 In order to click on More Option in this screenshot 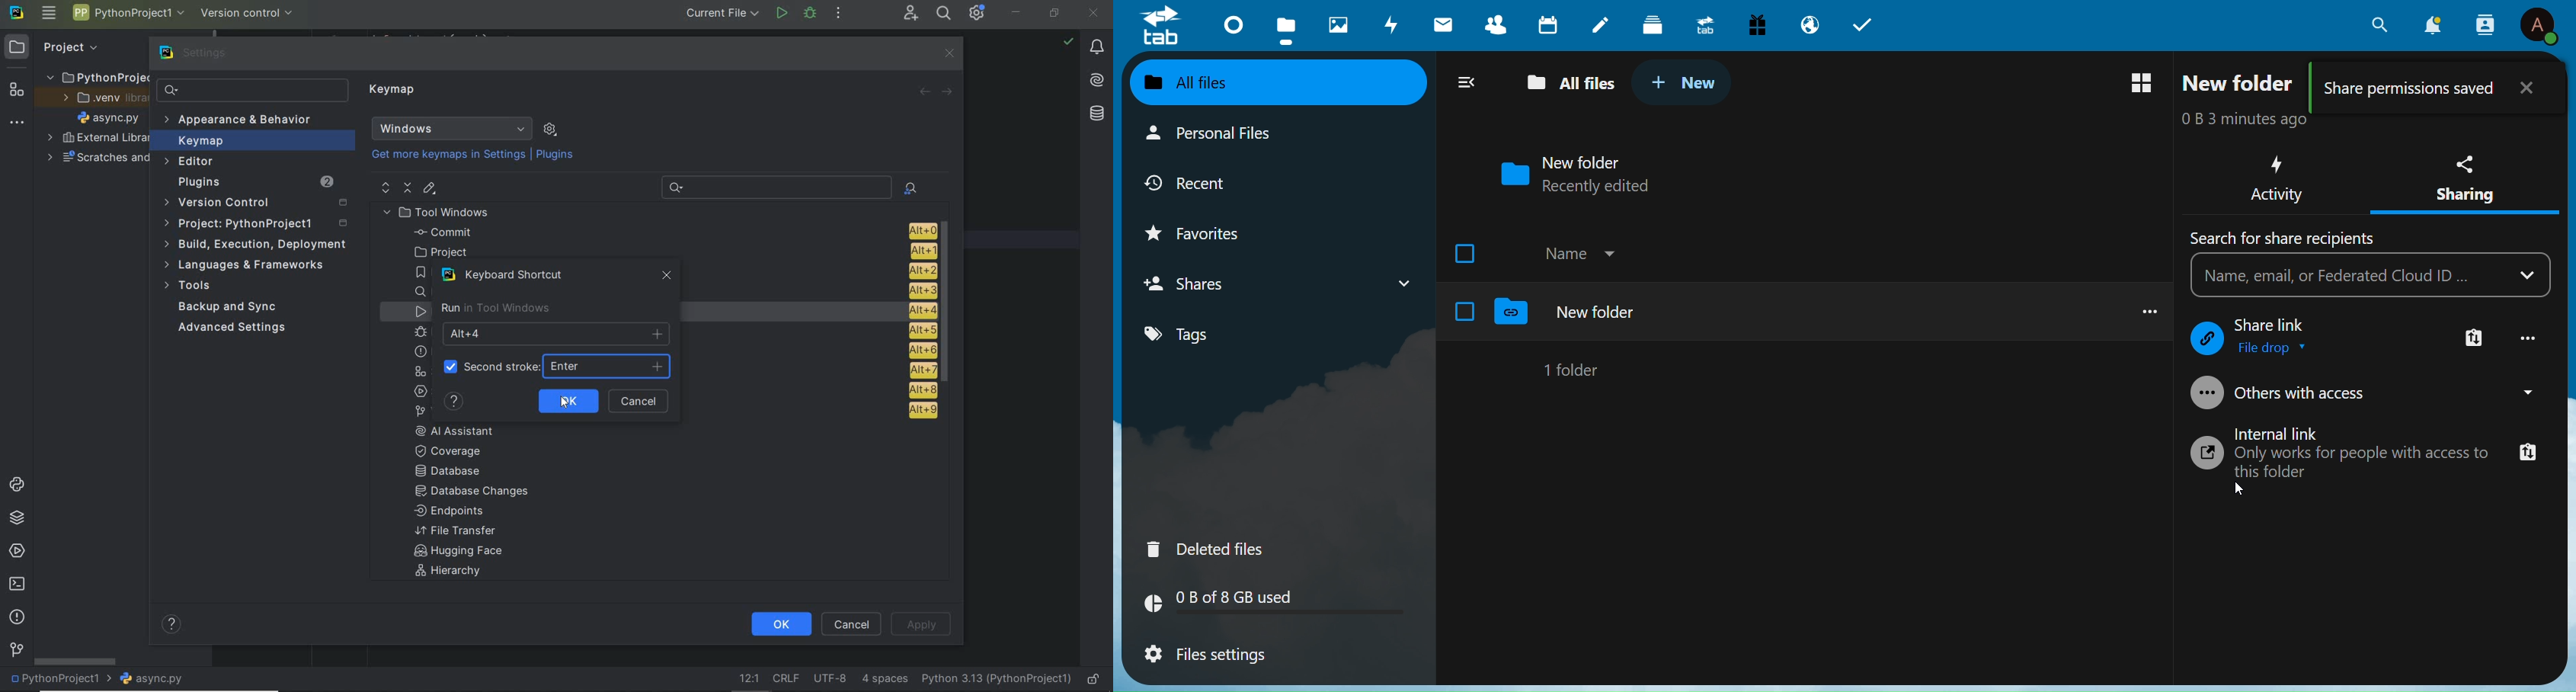, I will do `click(2530, 338)`.